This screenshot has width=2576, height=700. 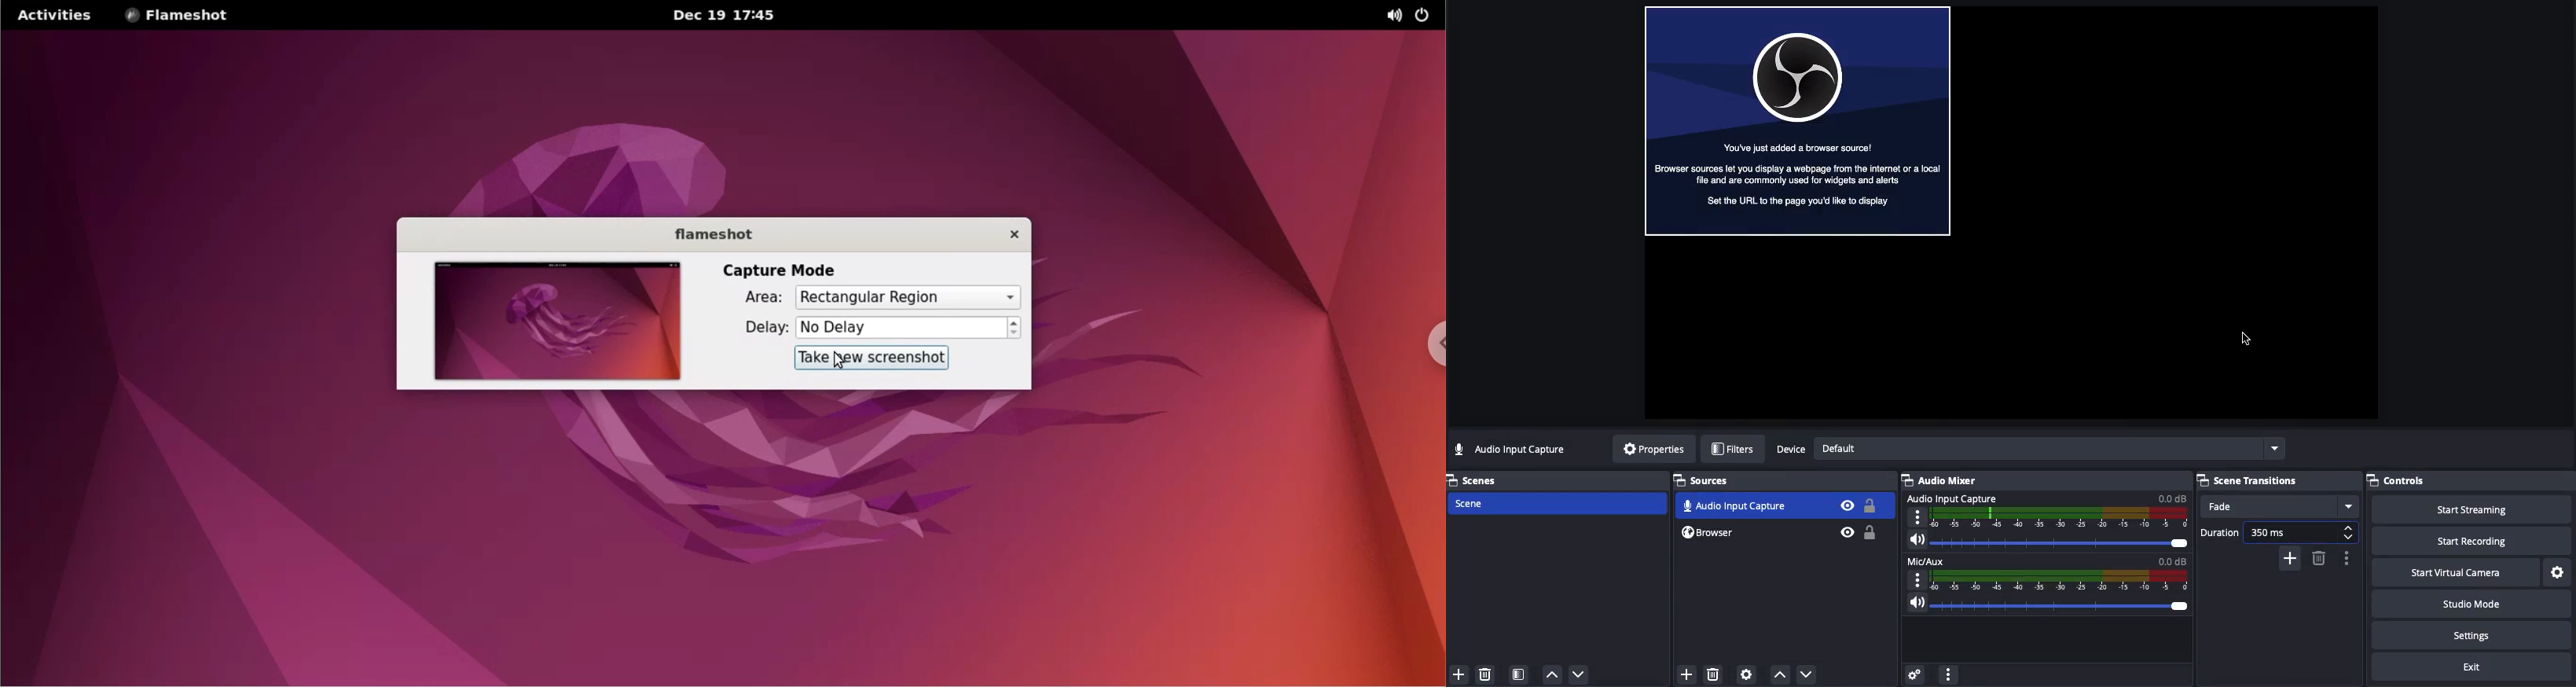 I want to click on Delete, so click(x=1712, y=674).